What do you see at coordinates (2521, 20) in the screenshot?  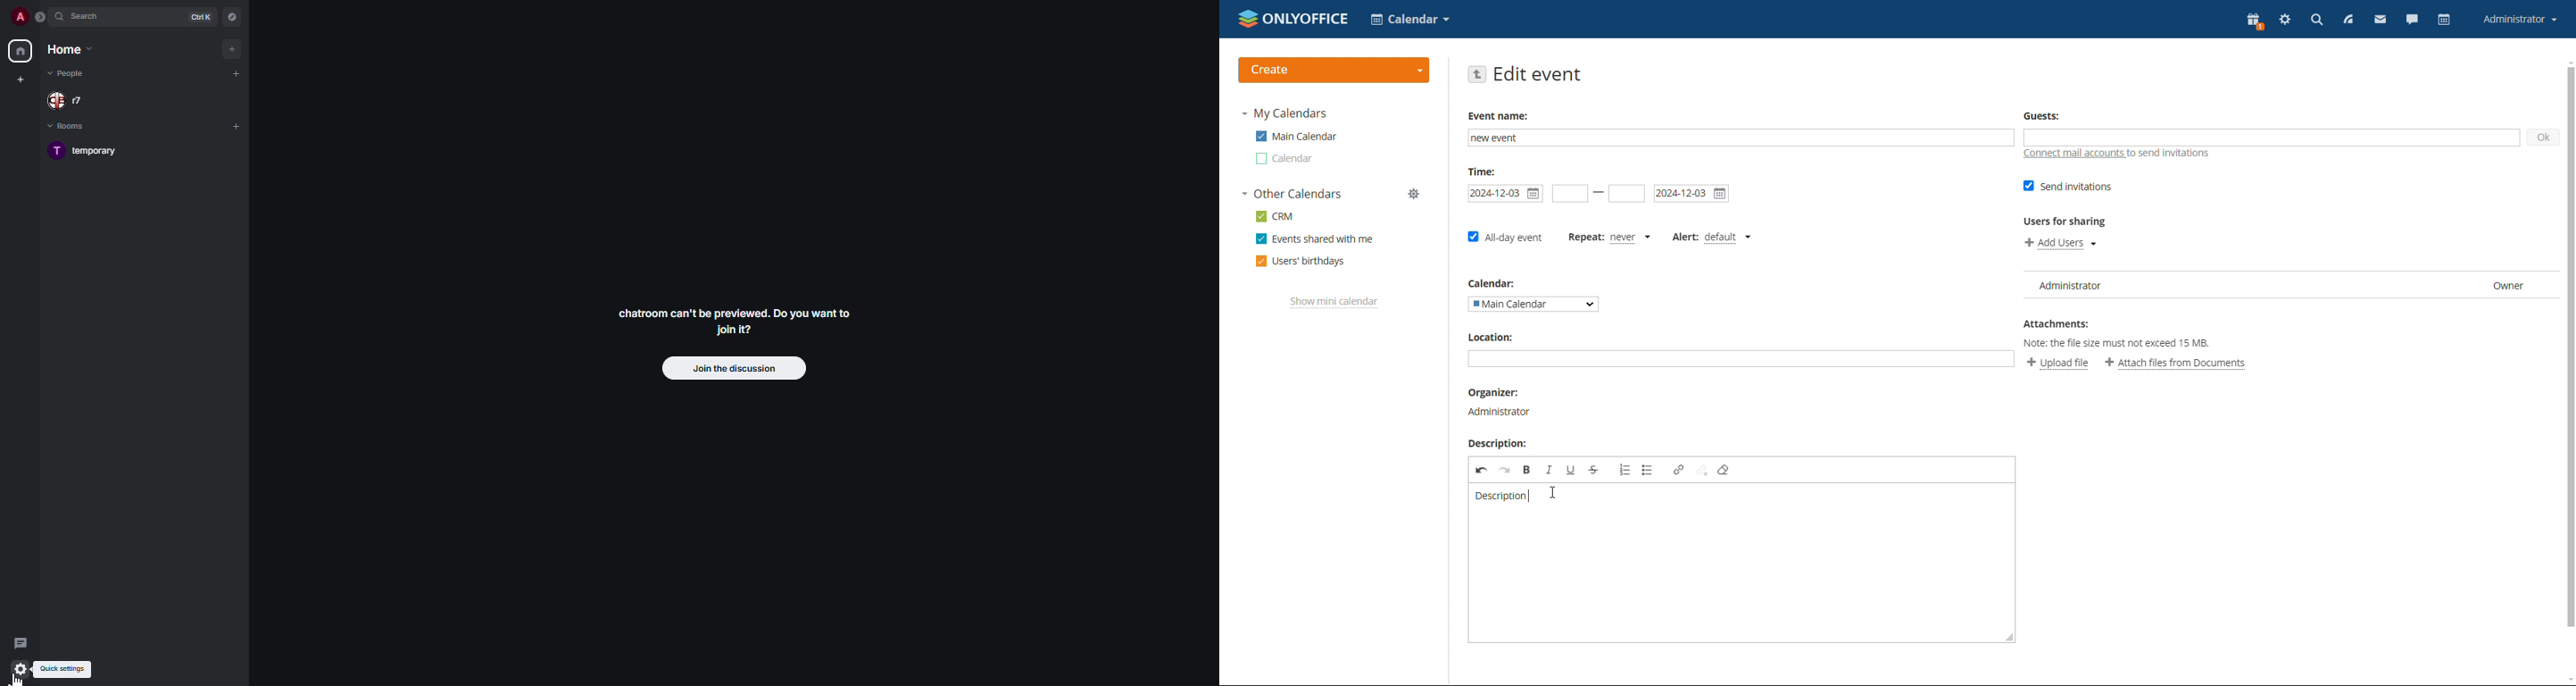 I see `account` at bounding box center [2521, 20].